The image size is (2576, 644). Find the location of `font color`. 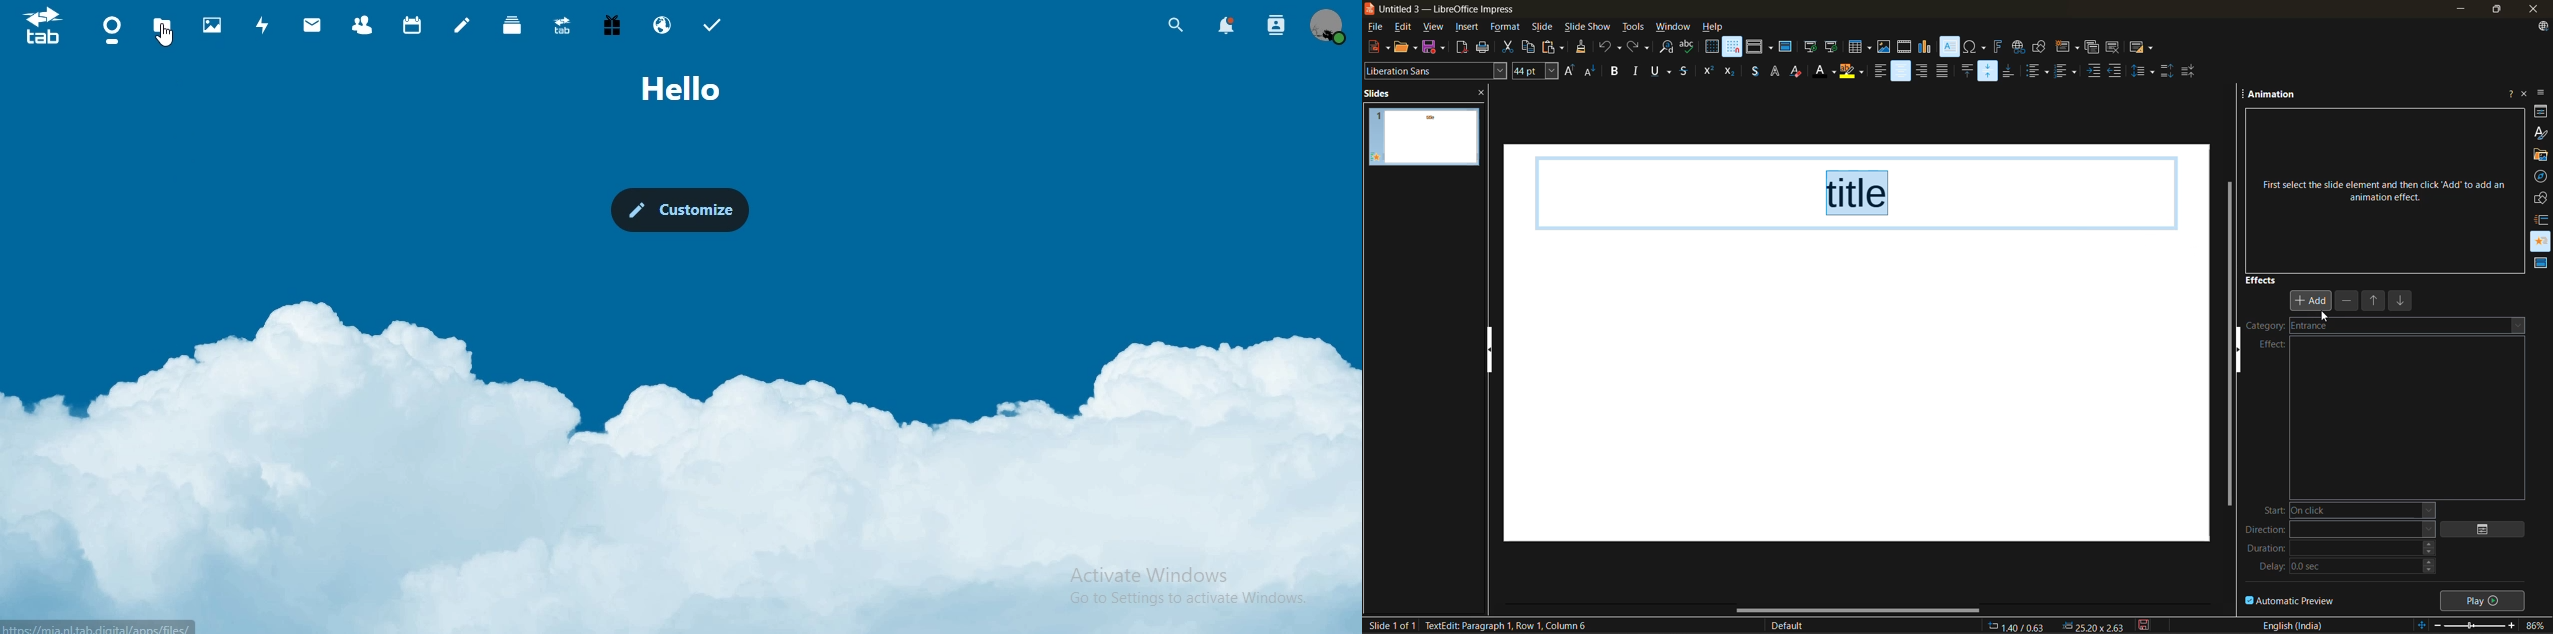

font color is located at coordinates (1825, 73).